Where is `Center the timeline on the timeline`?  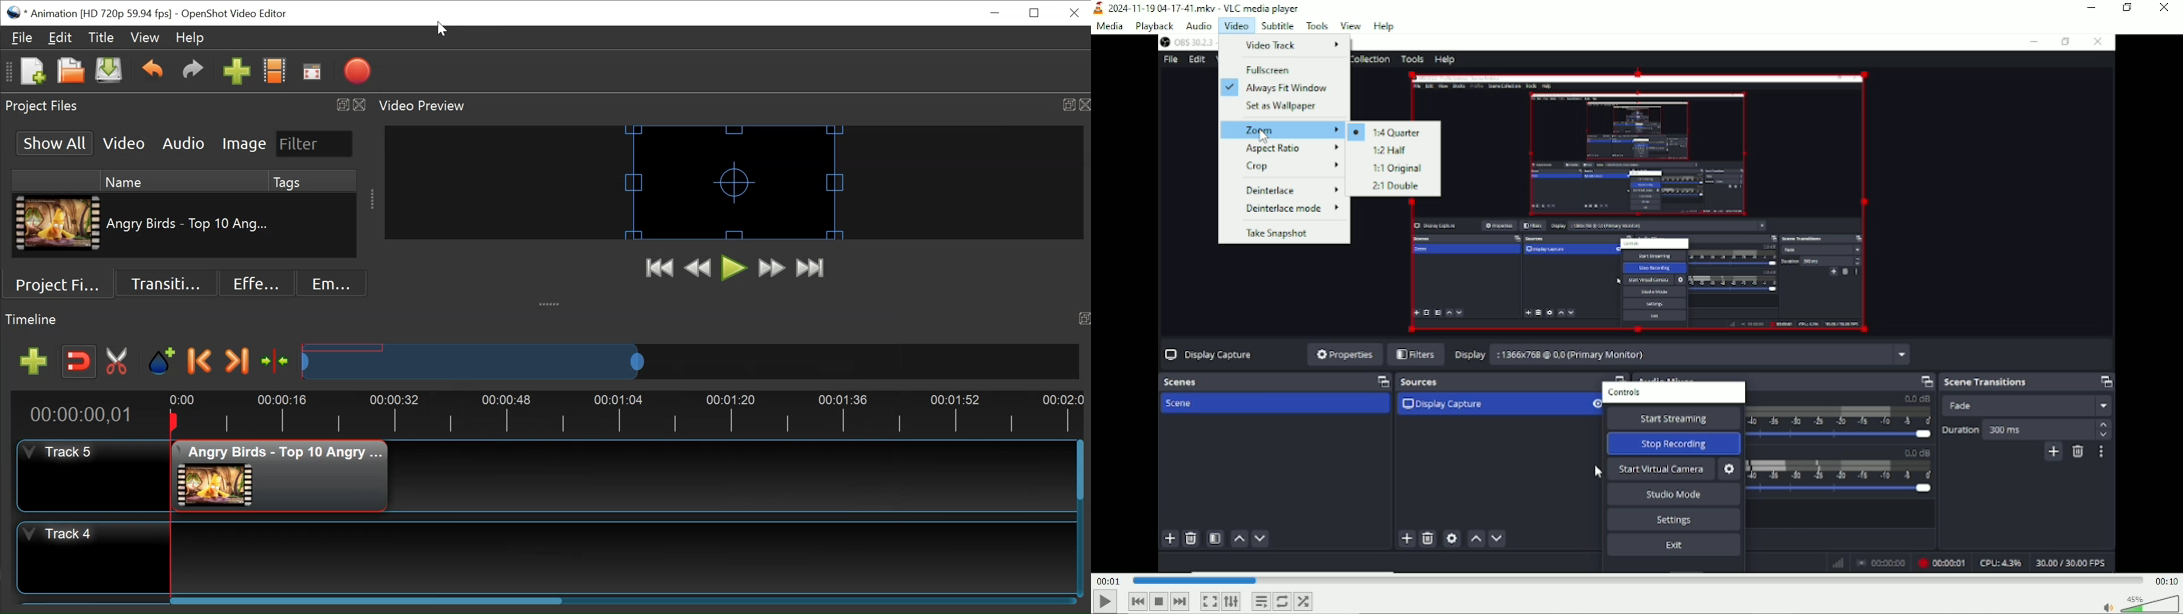 Center the timeline on the timeline is located at coordinates (277, 361).